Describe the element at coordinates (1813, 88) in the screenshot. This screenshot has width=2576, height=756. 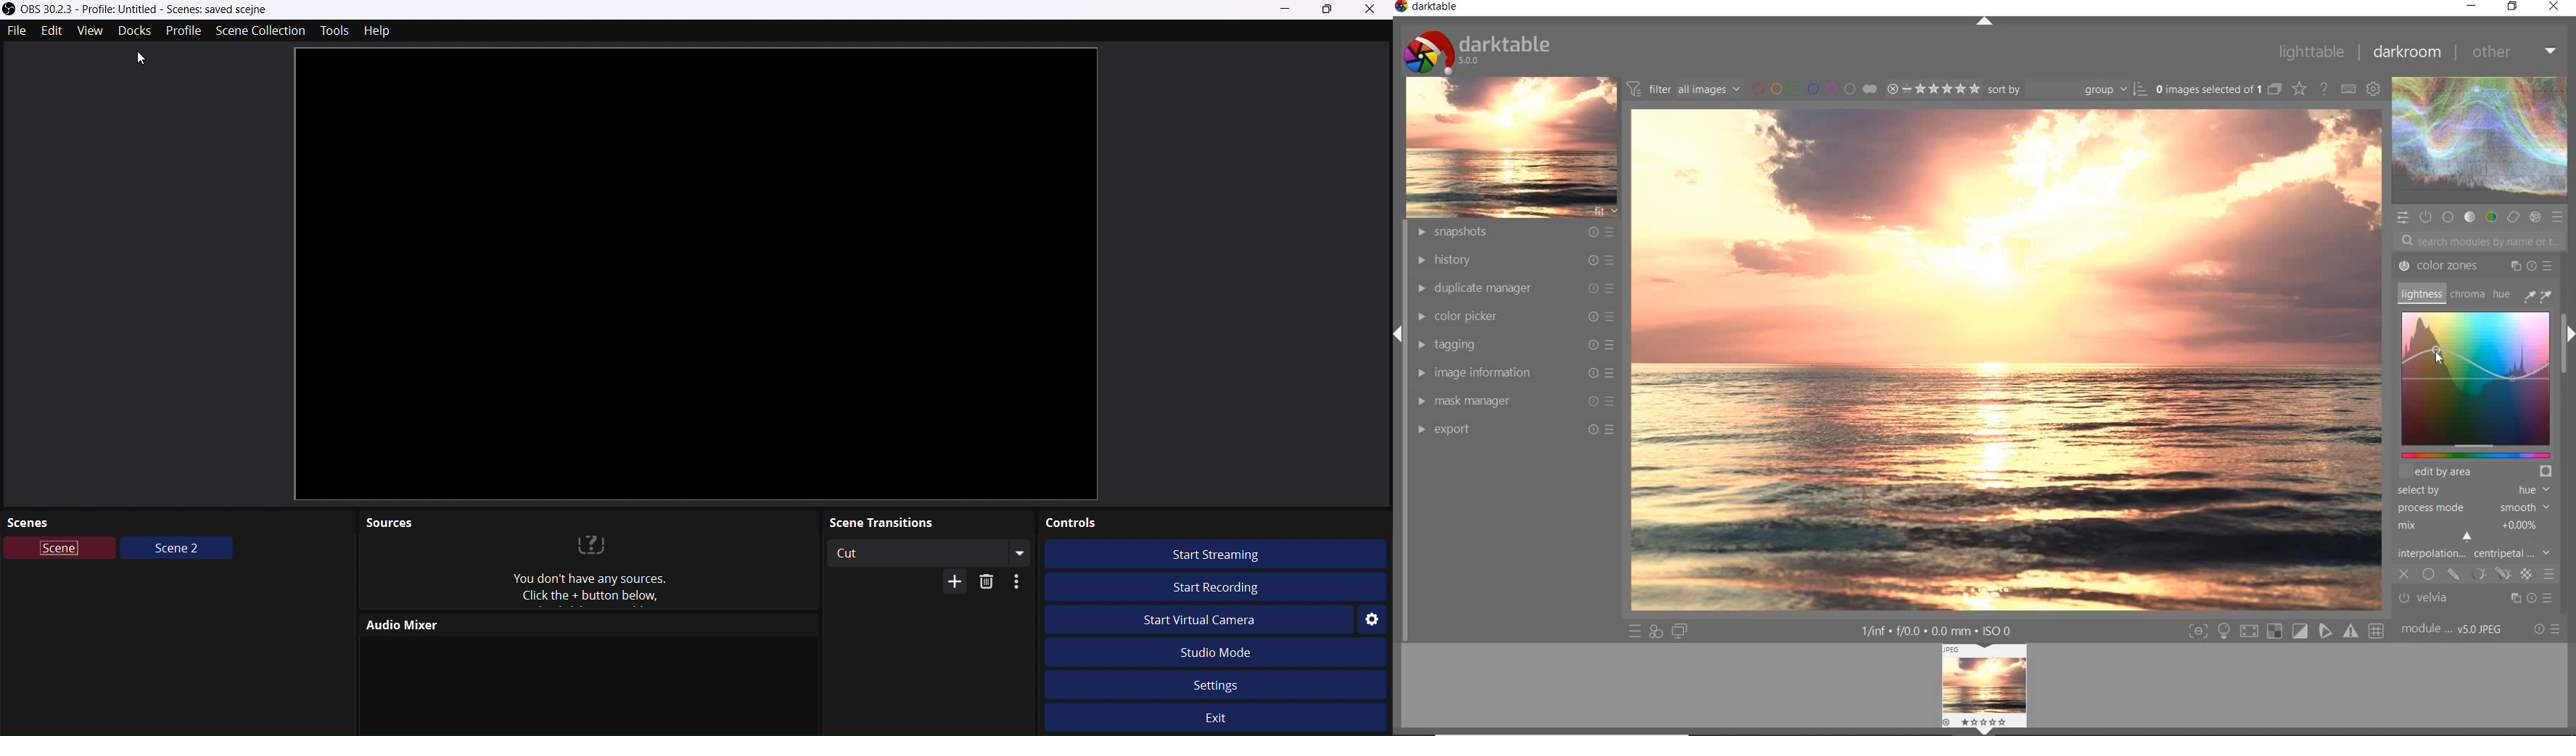
I see `FITER BY COLOR LABEL` at that location.